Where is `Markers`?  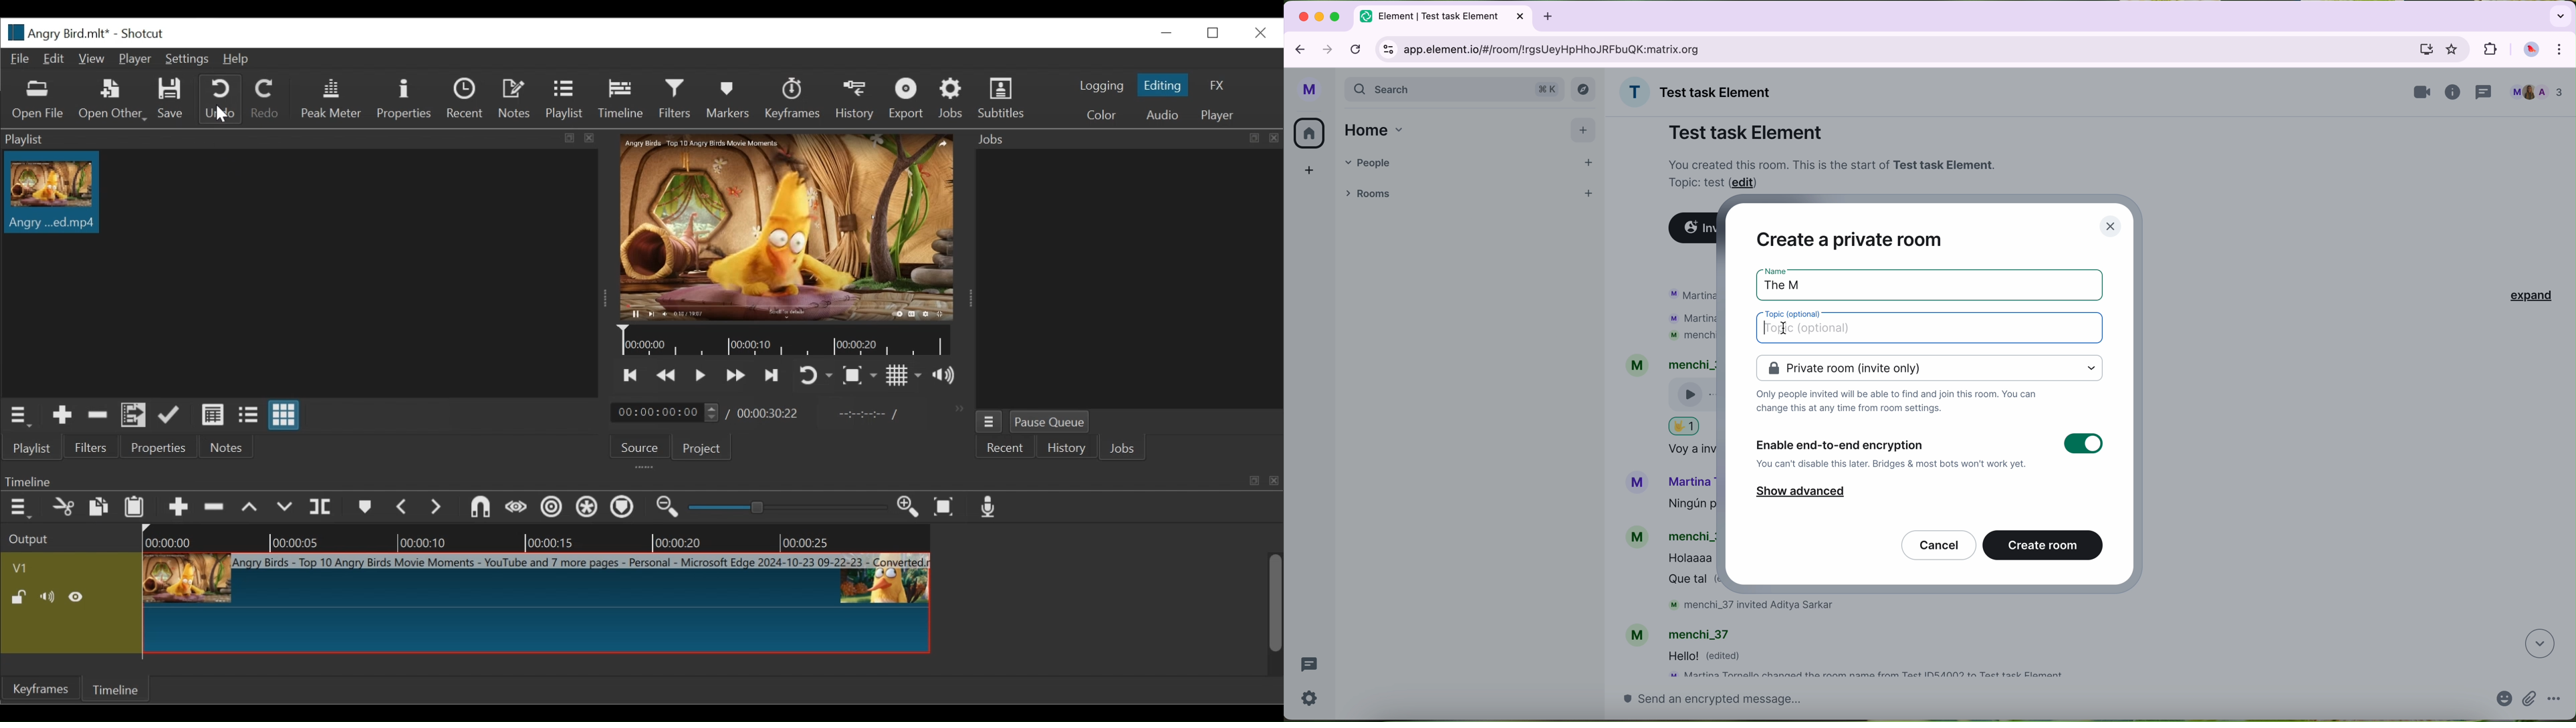
Markers is located at coordinates (363, 507).